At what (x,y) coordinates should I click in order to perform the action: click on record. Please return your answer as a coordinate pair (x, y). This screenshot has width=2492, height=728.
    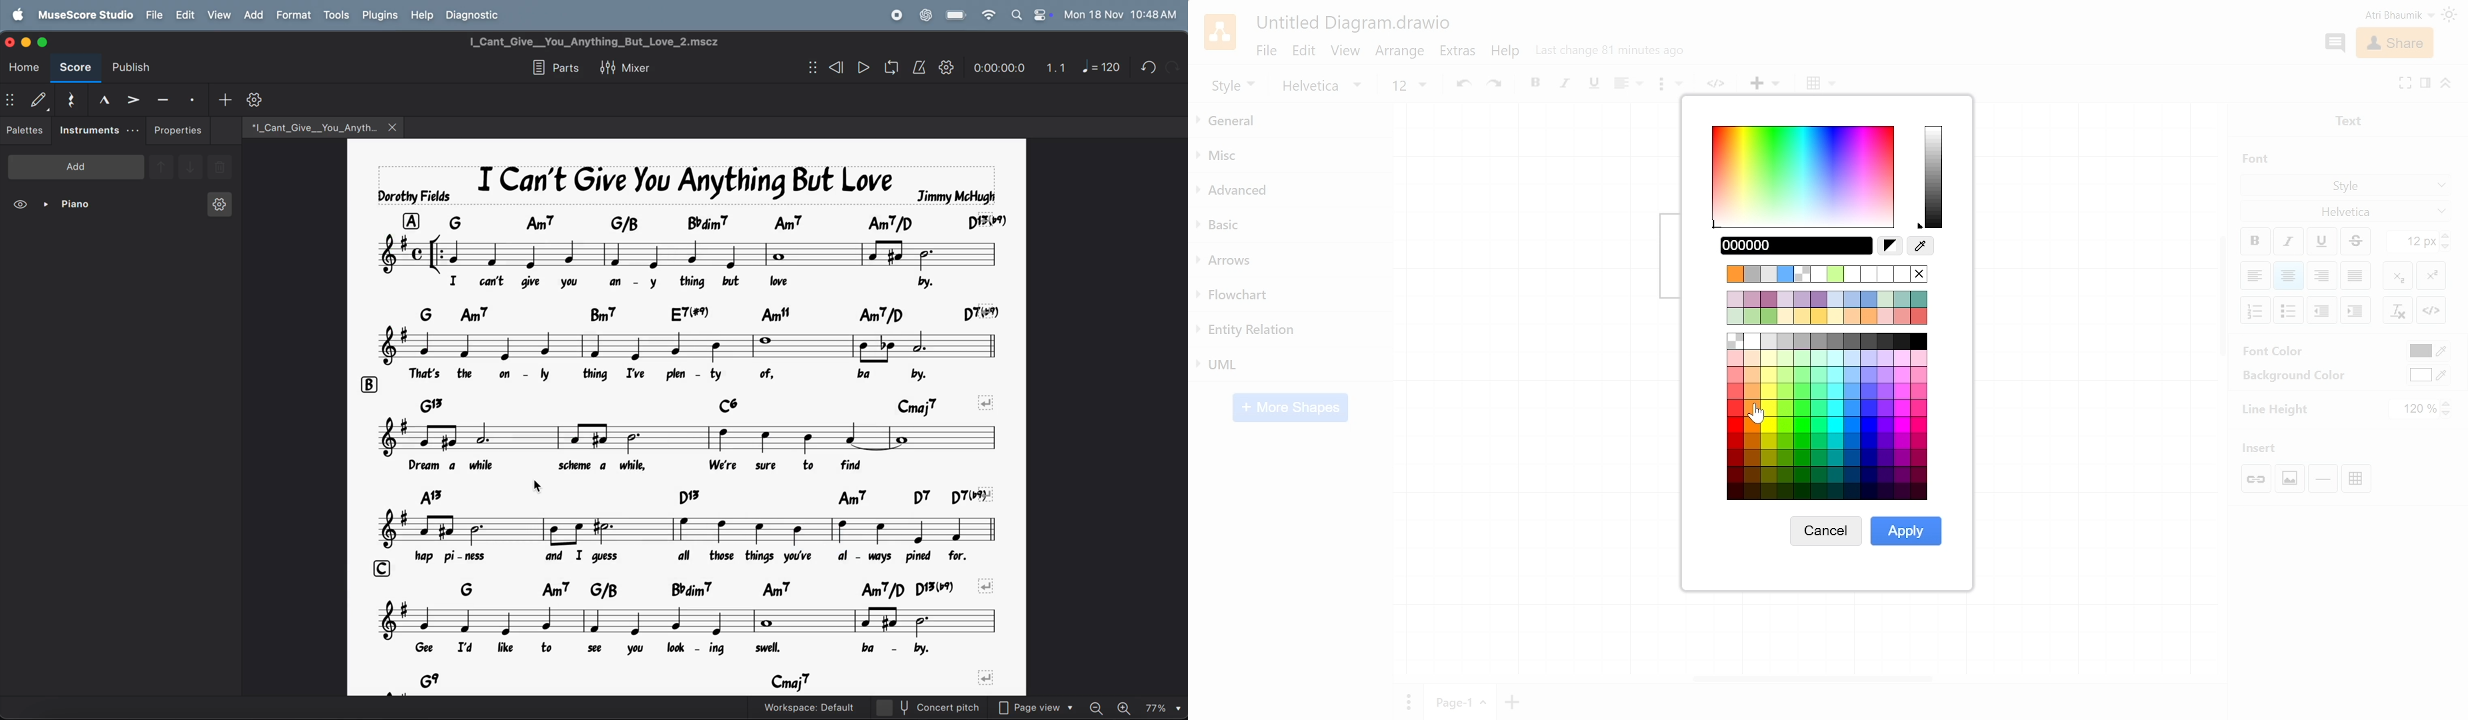
    Looking at the image, I should click on (896, 15).